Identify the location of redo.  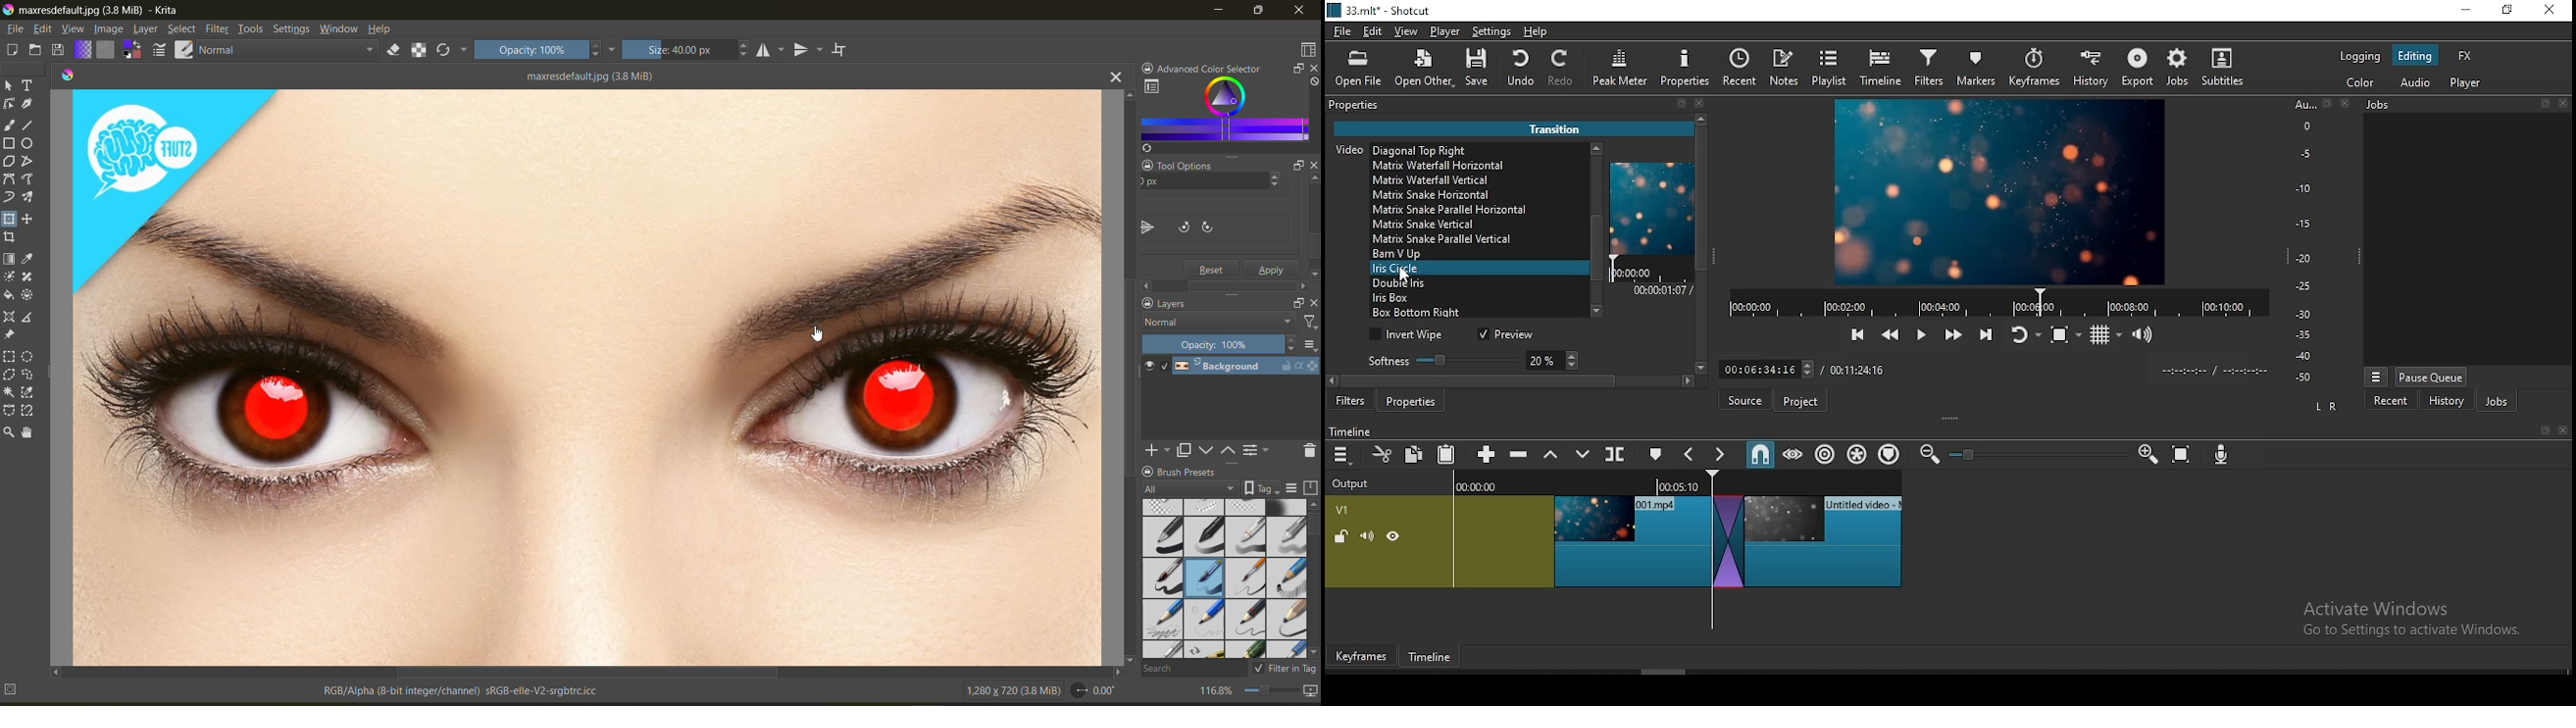
(1564, 71).